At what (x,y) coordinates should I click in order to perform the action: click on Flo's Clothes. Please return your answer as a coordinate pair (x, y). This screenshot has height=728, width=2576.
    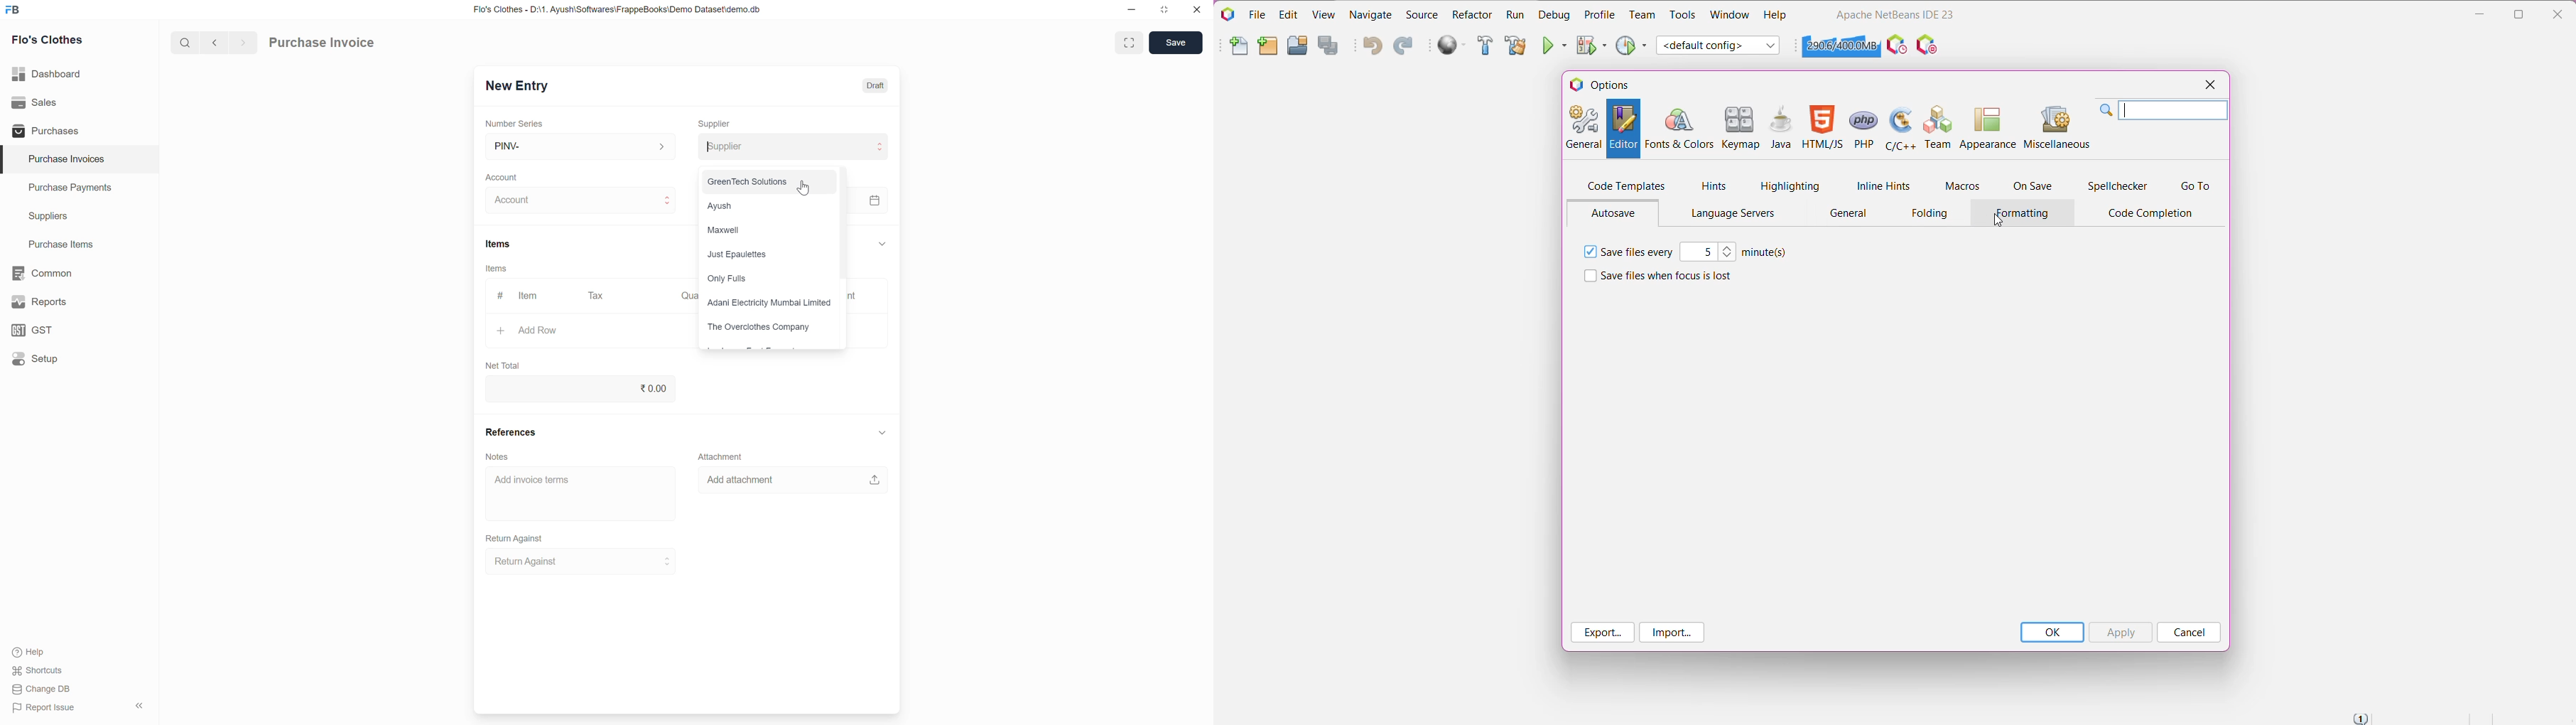
    Looking at the image, I should click on (48, 39).